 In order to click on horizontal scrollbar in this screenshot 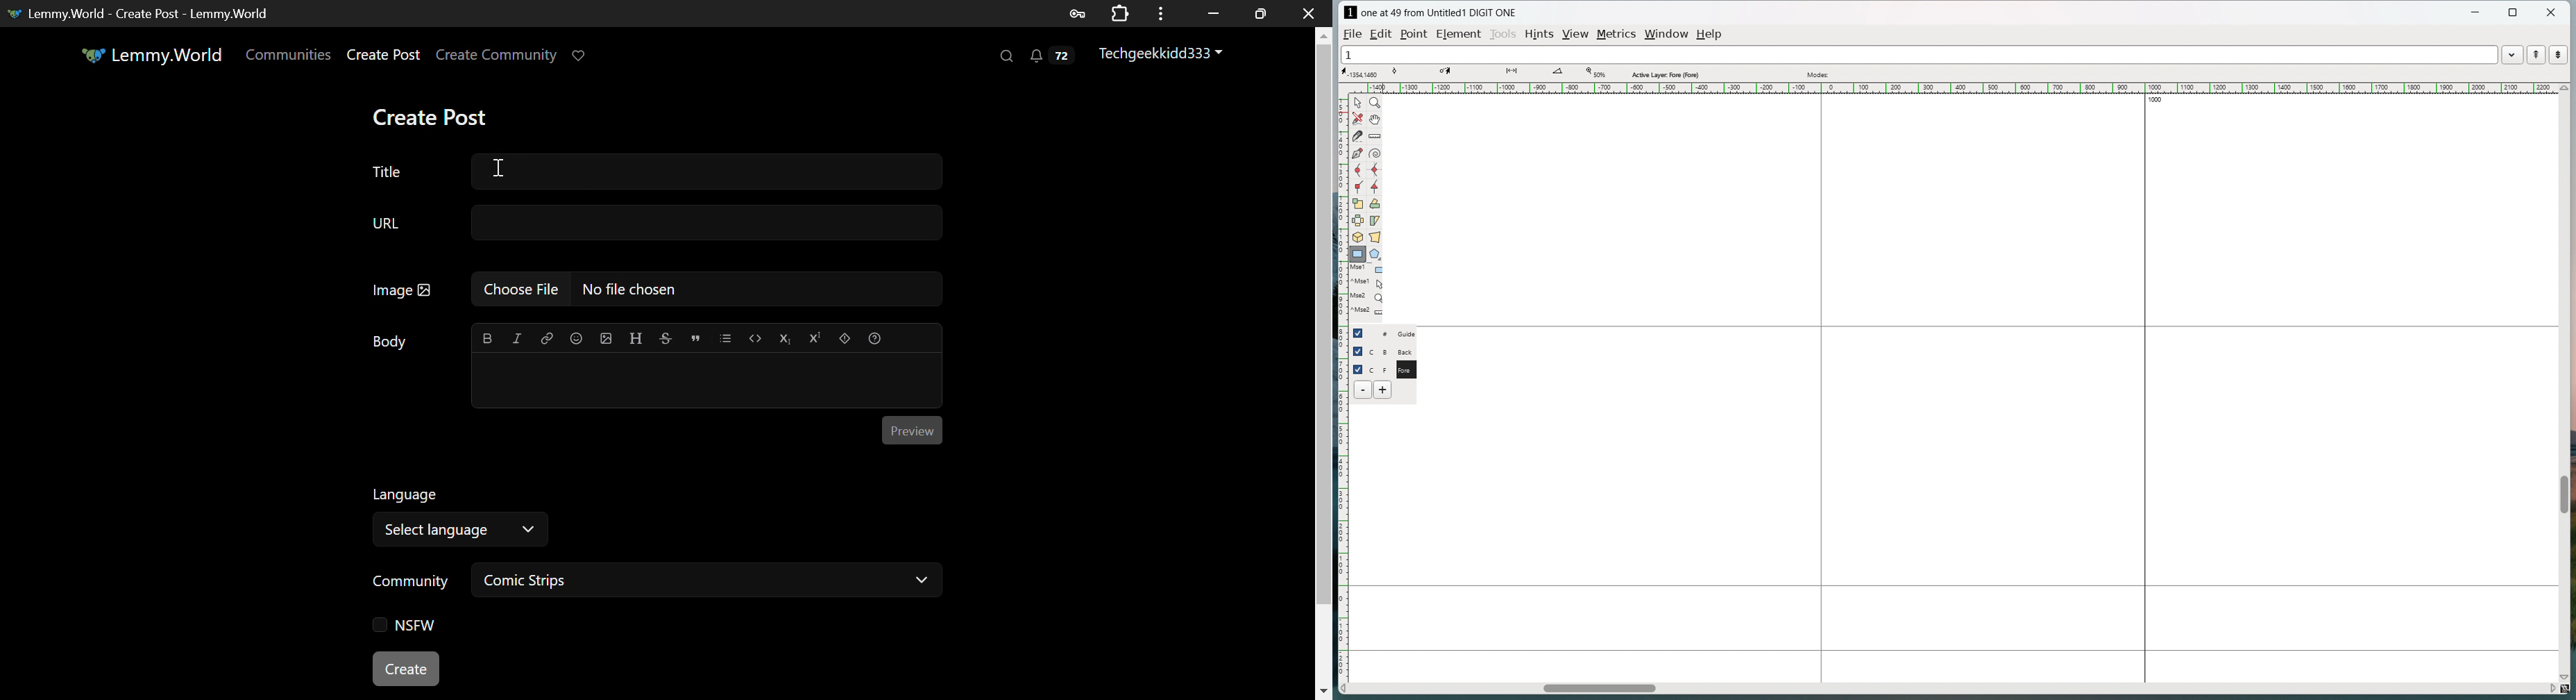, I will do `click(1599, 690)`.